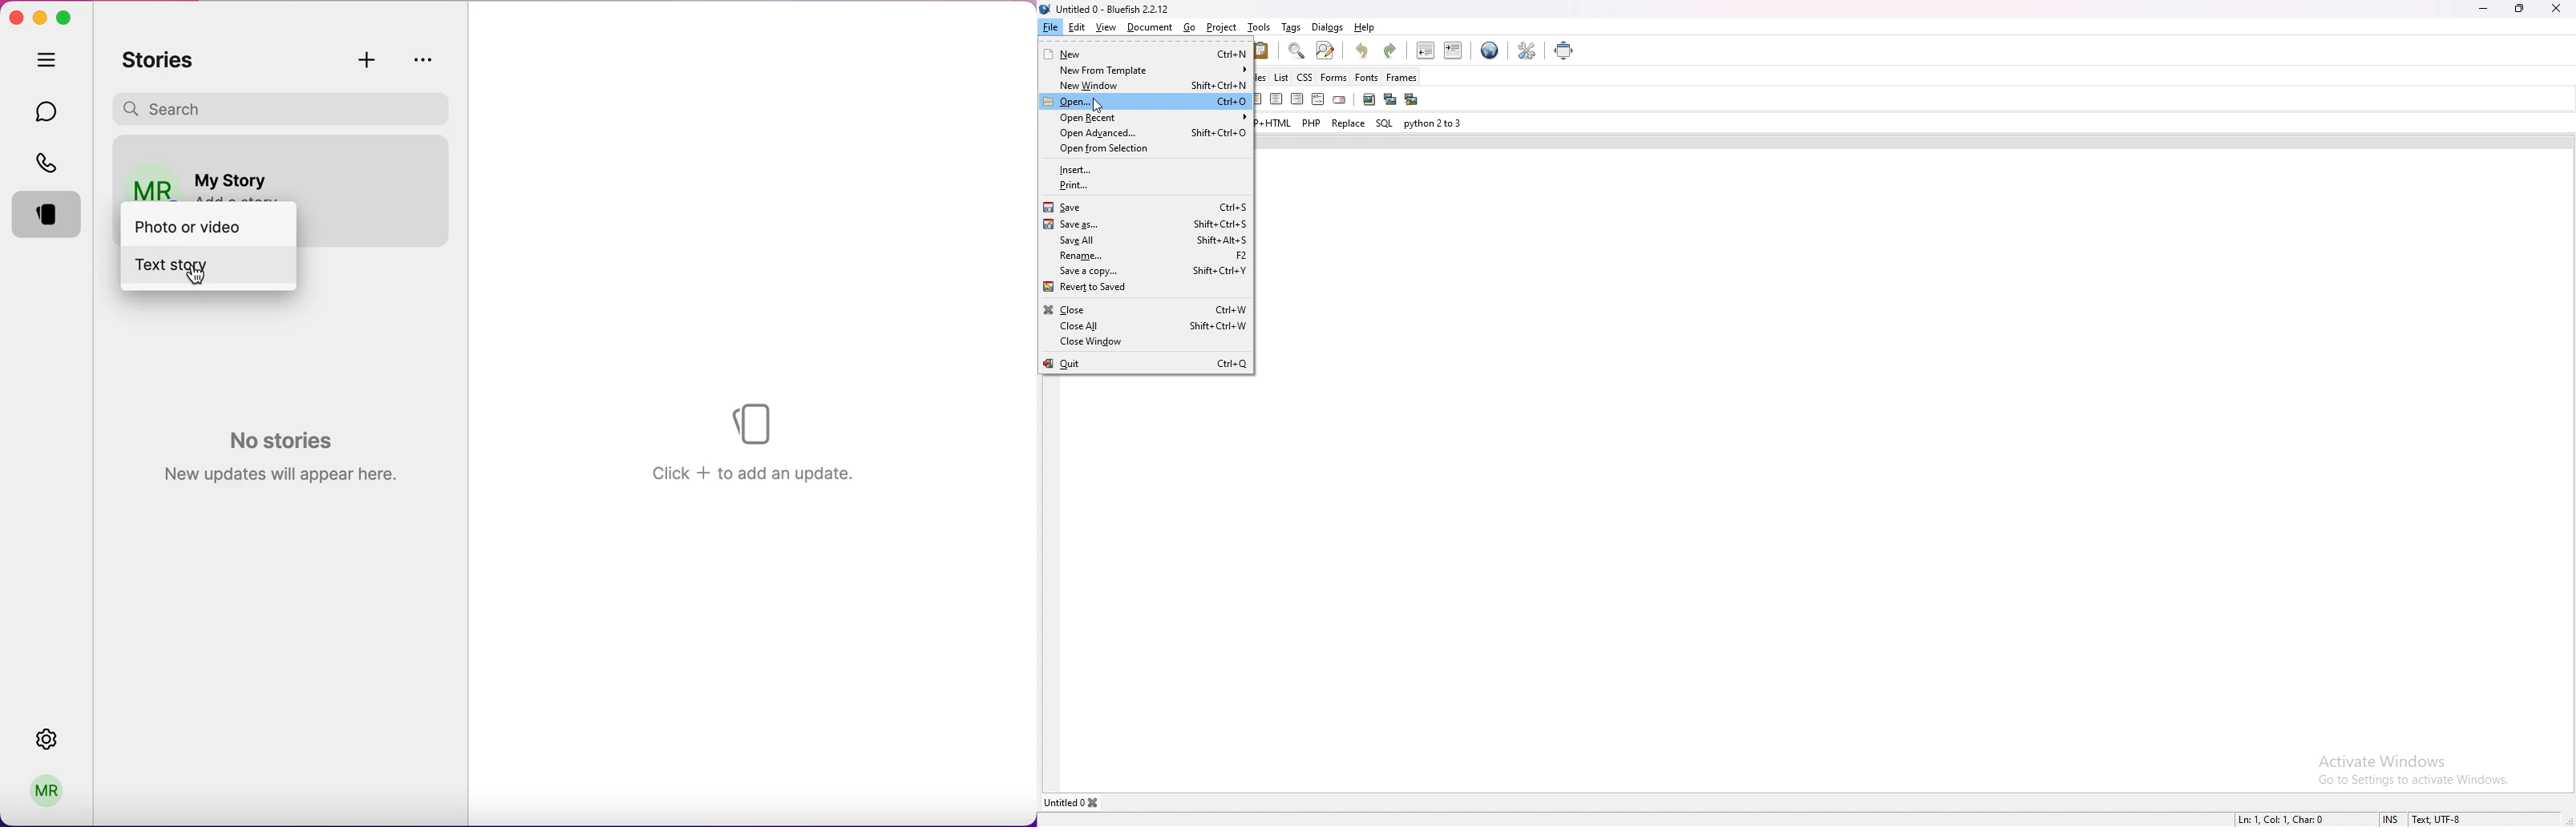 Image resolution: width=2576 pixels, height=840 pixels. I want to click on edit in browser, so click(1490, 50).